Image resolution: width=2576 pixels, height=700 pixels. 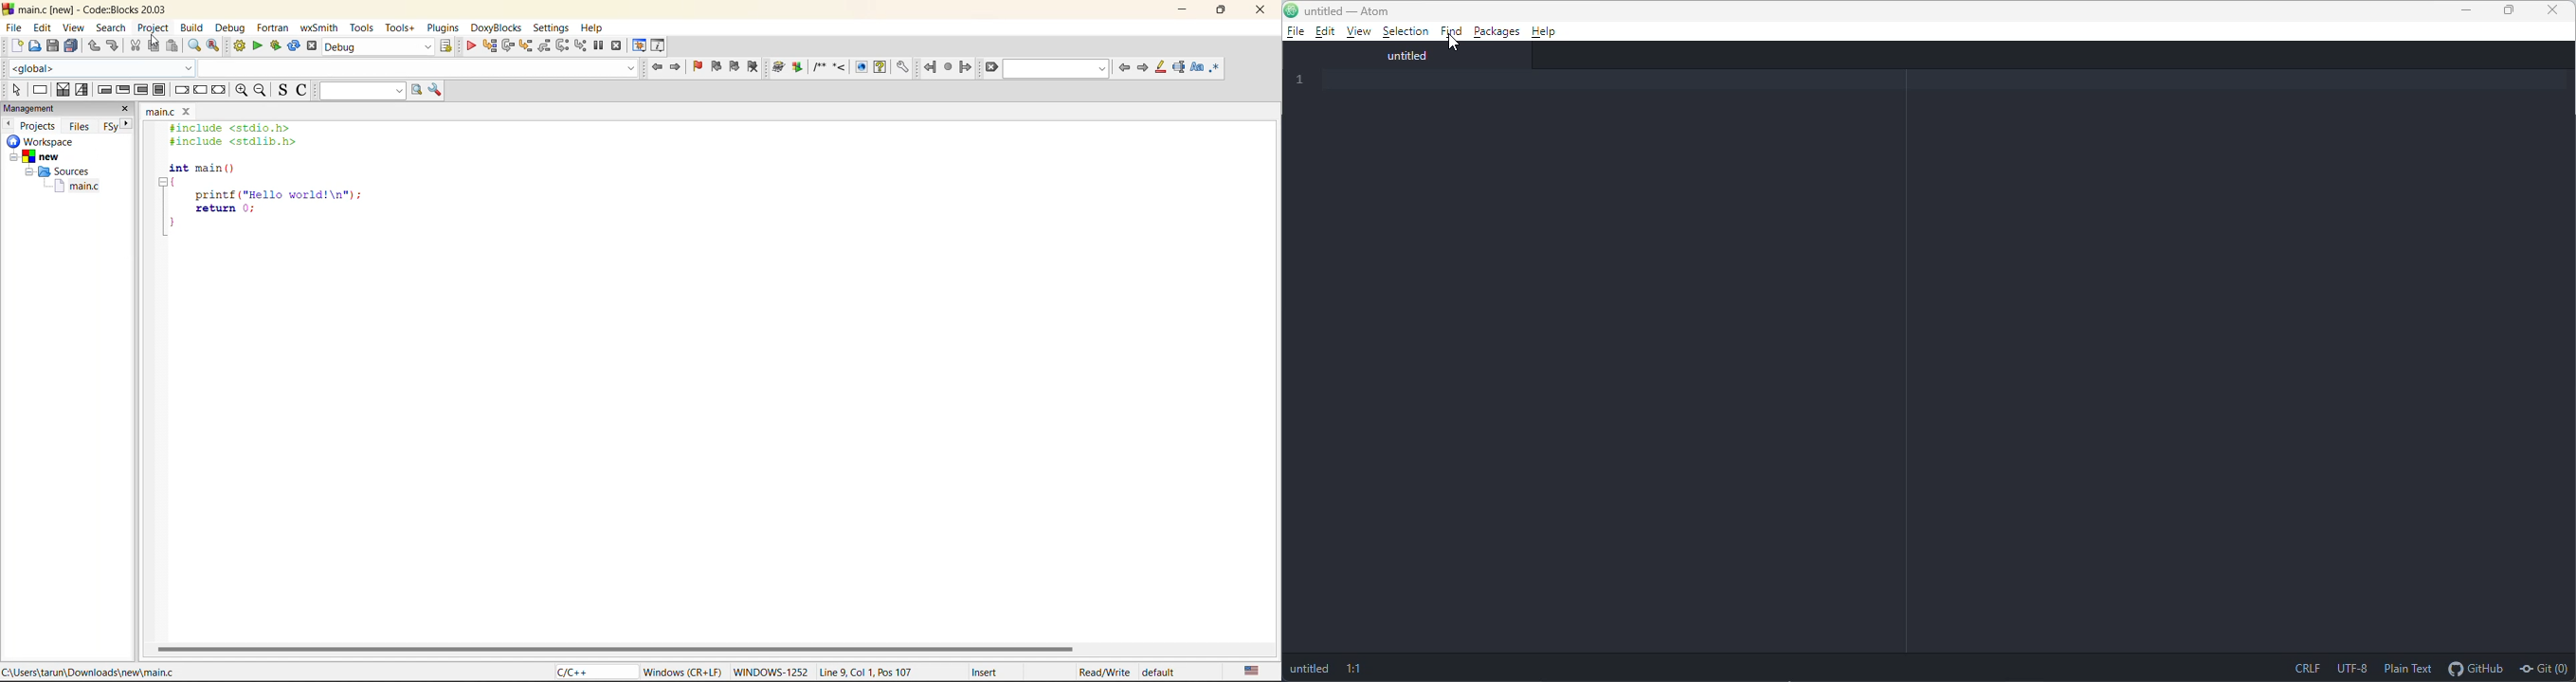 I want to click on debug, so click(x=234, y=29).